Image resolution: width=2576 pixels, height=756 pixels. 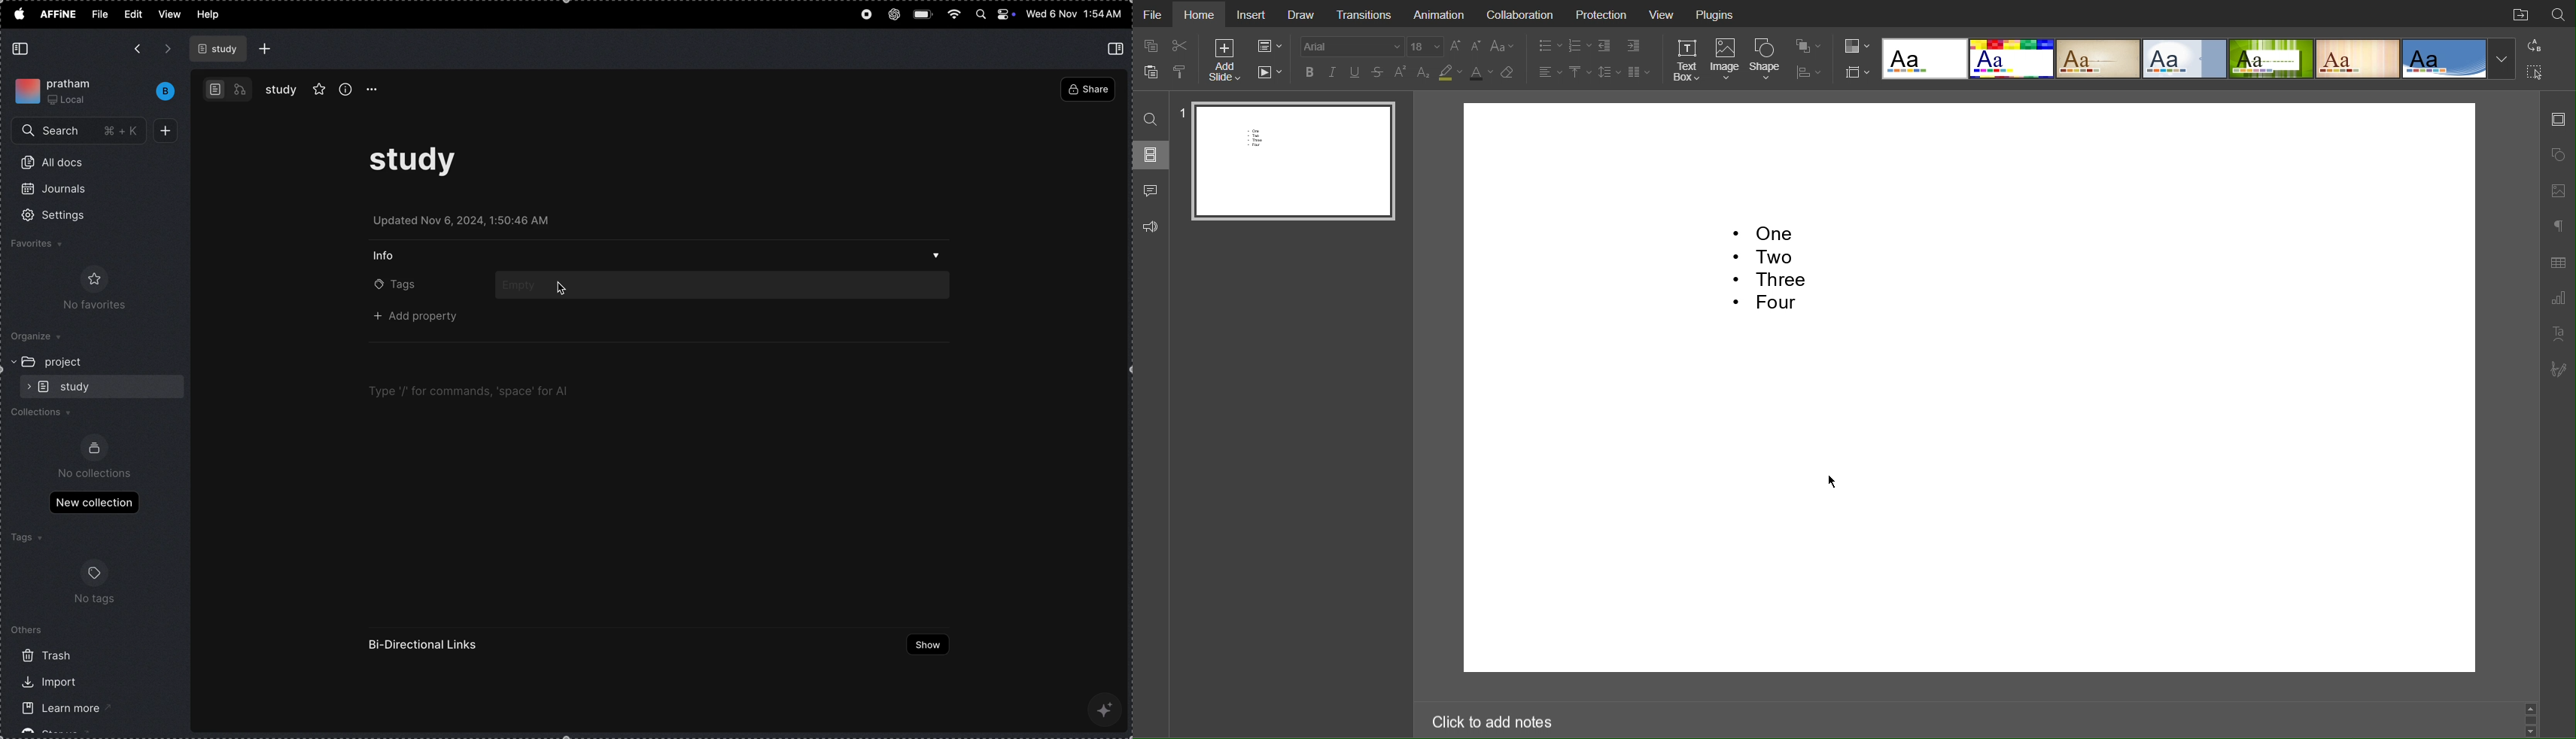 What do you see at coordinates (2559, 262) in the screenshot?
I see `Table` at bounding box center [2559, 262].